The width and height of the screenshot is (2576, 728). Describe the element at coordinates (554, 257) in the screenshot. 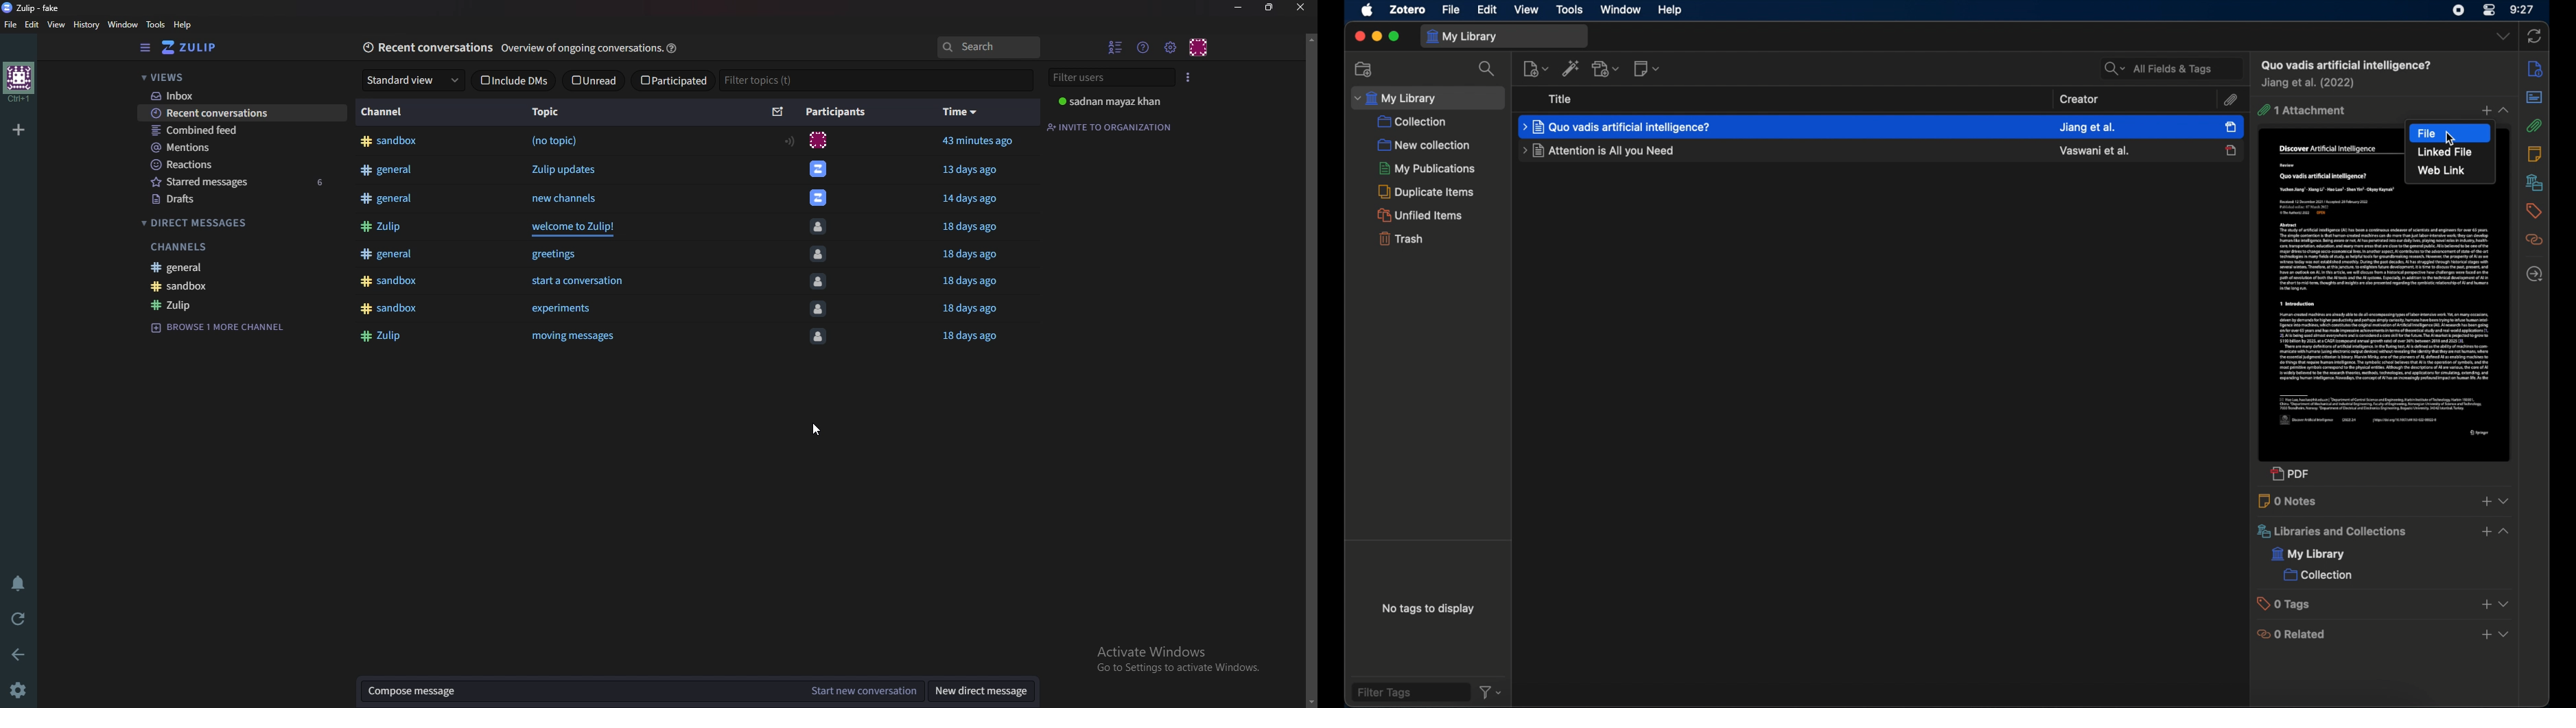

I see `greetings` at that location.